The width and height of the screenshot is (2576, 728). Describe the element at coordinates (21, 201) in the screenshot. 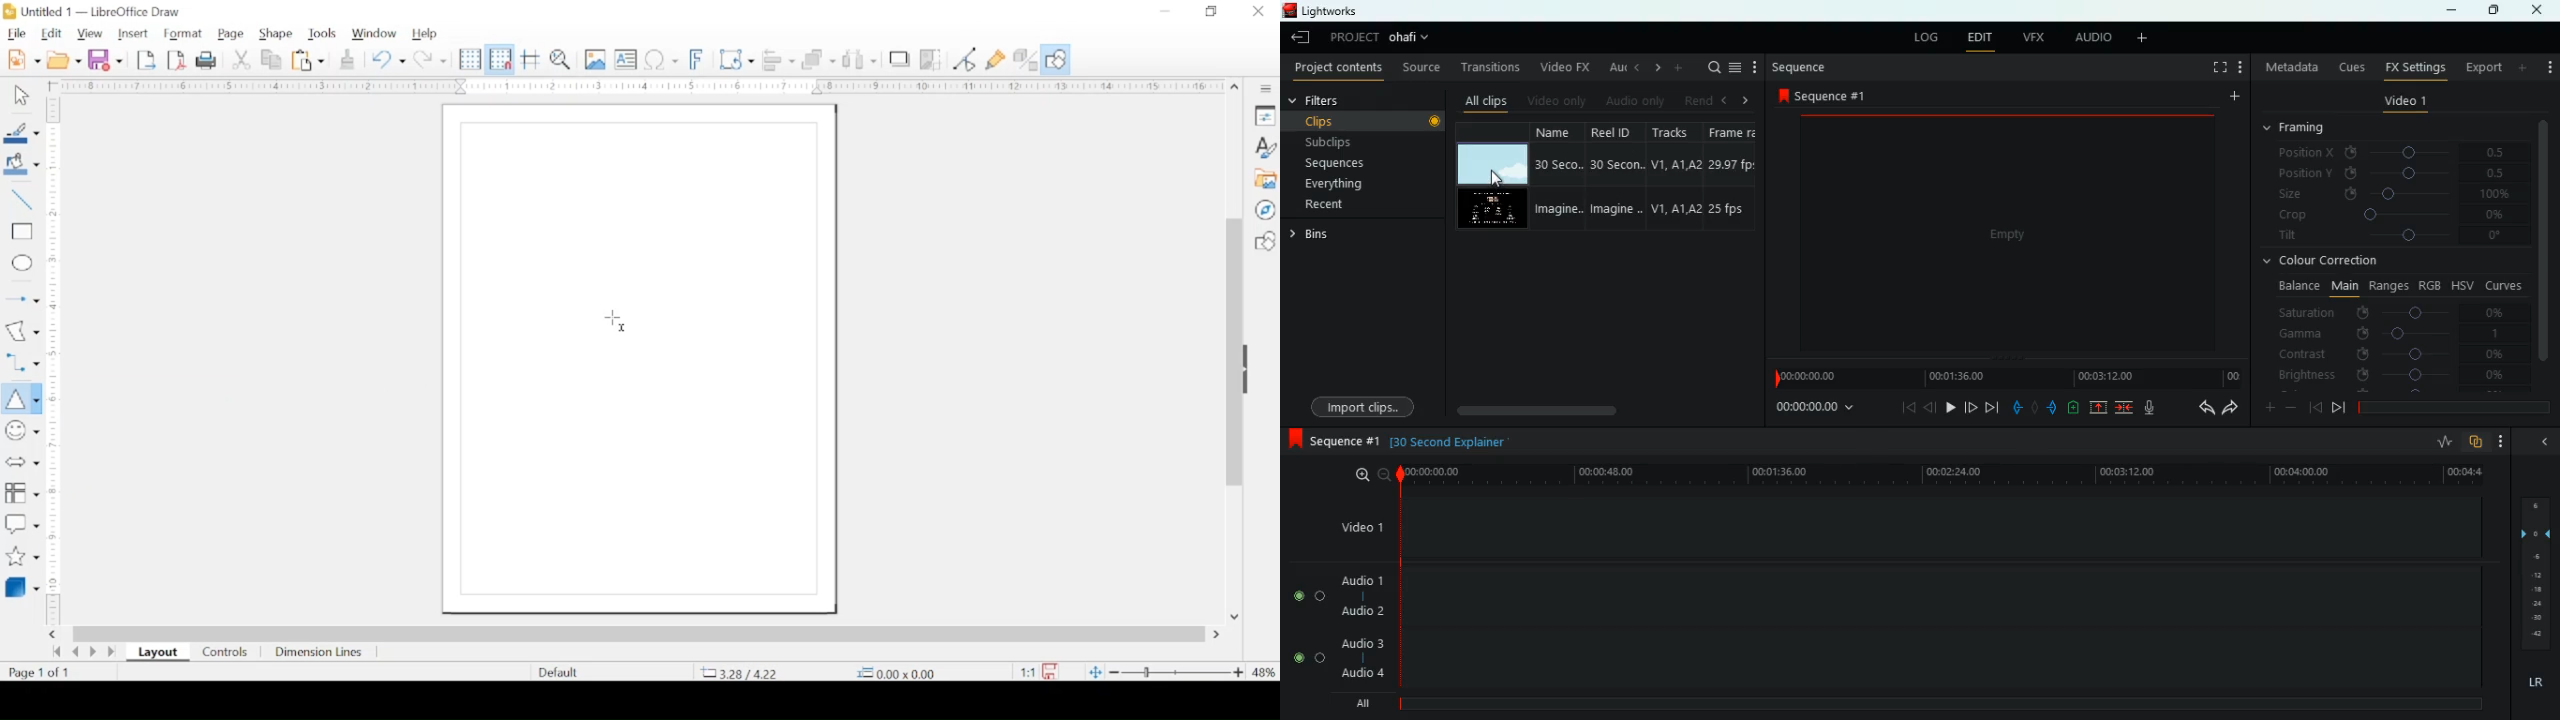

I see `insert line` at that location.